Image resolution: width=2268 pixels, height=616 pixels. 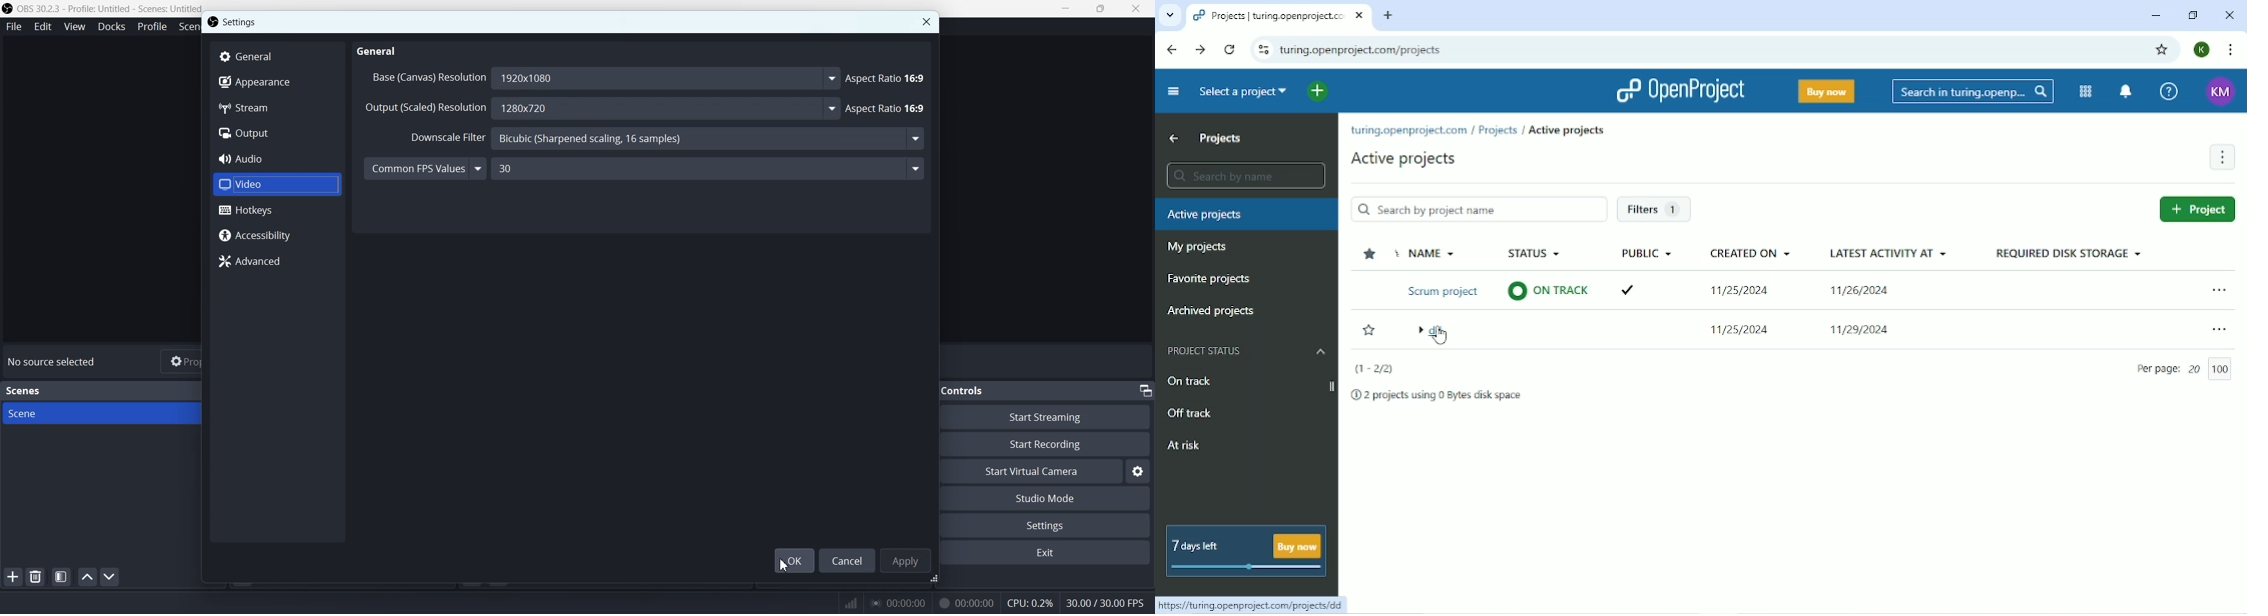 I want to click on Active projects, so click(x=1405, y=161).